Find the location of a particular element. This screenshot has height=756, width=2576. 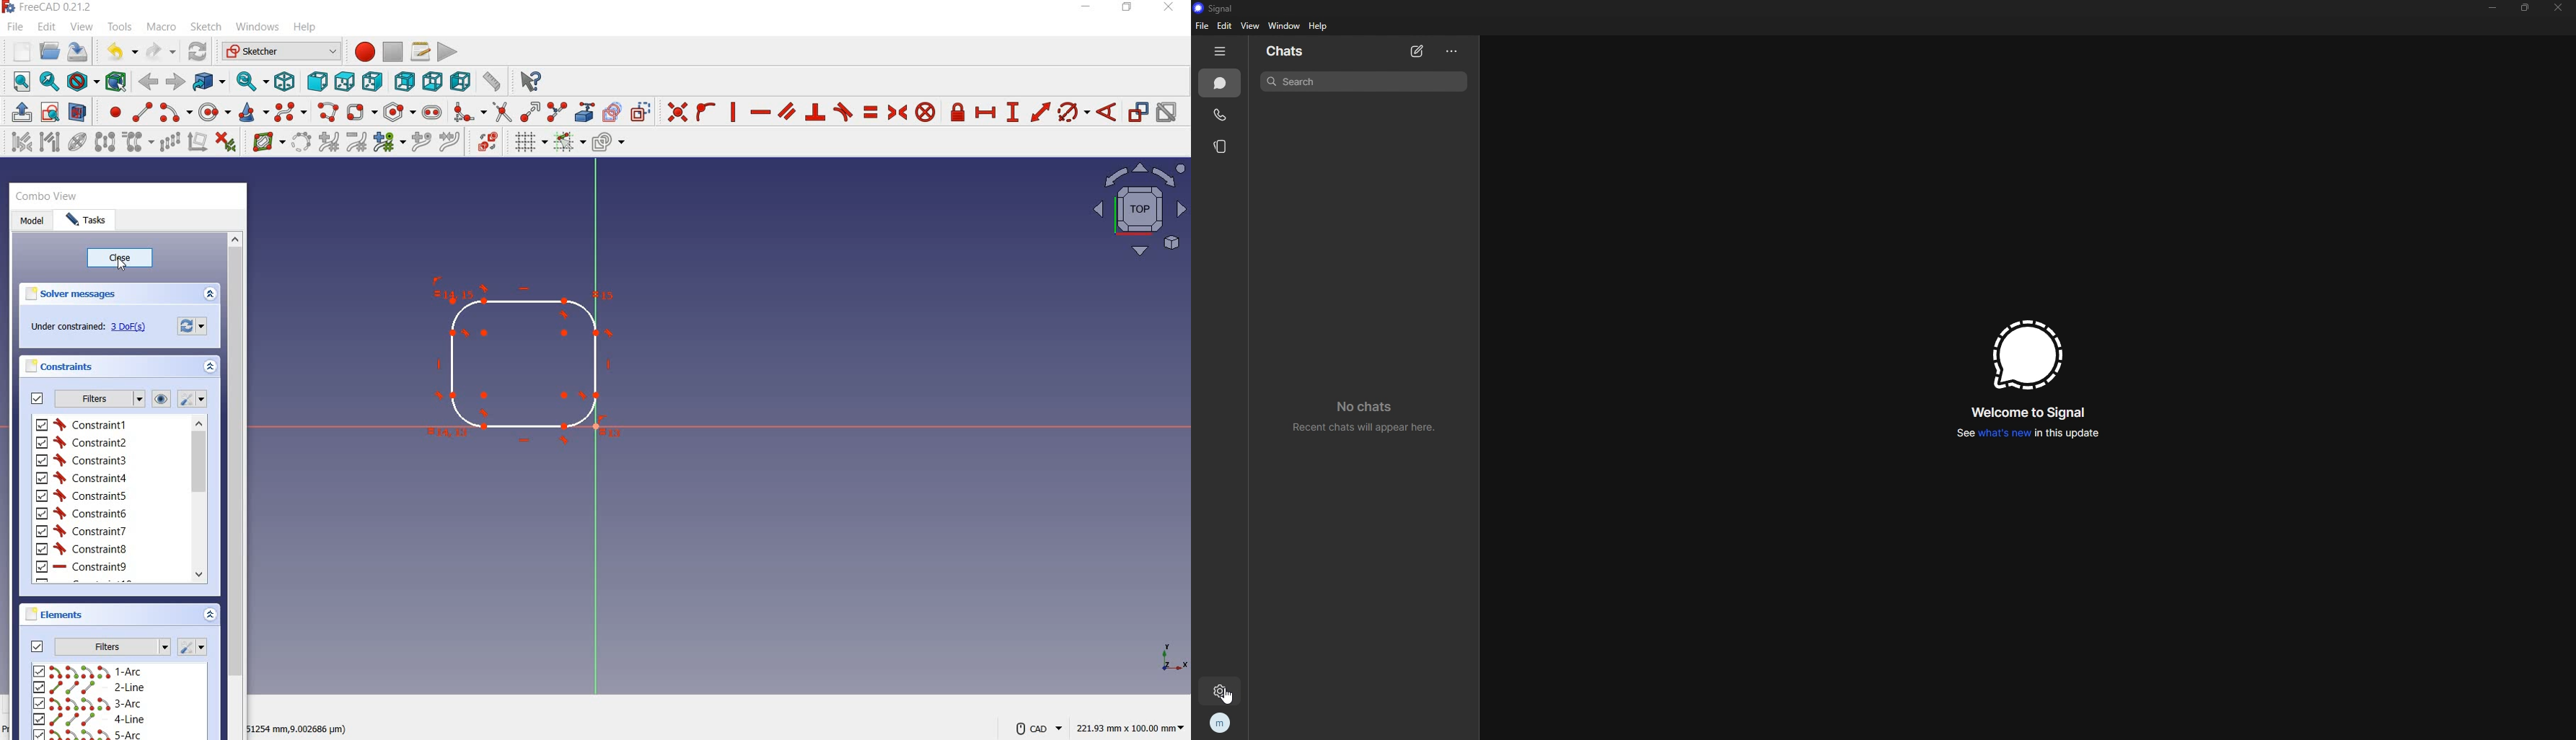

file is located at coordinates (1203, 26).